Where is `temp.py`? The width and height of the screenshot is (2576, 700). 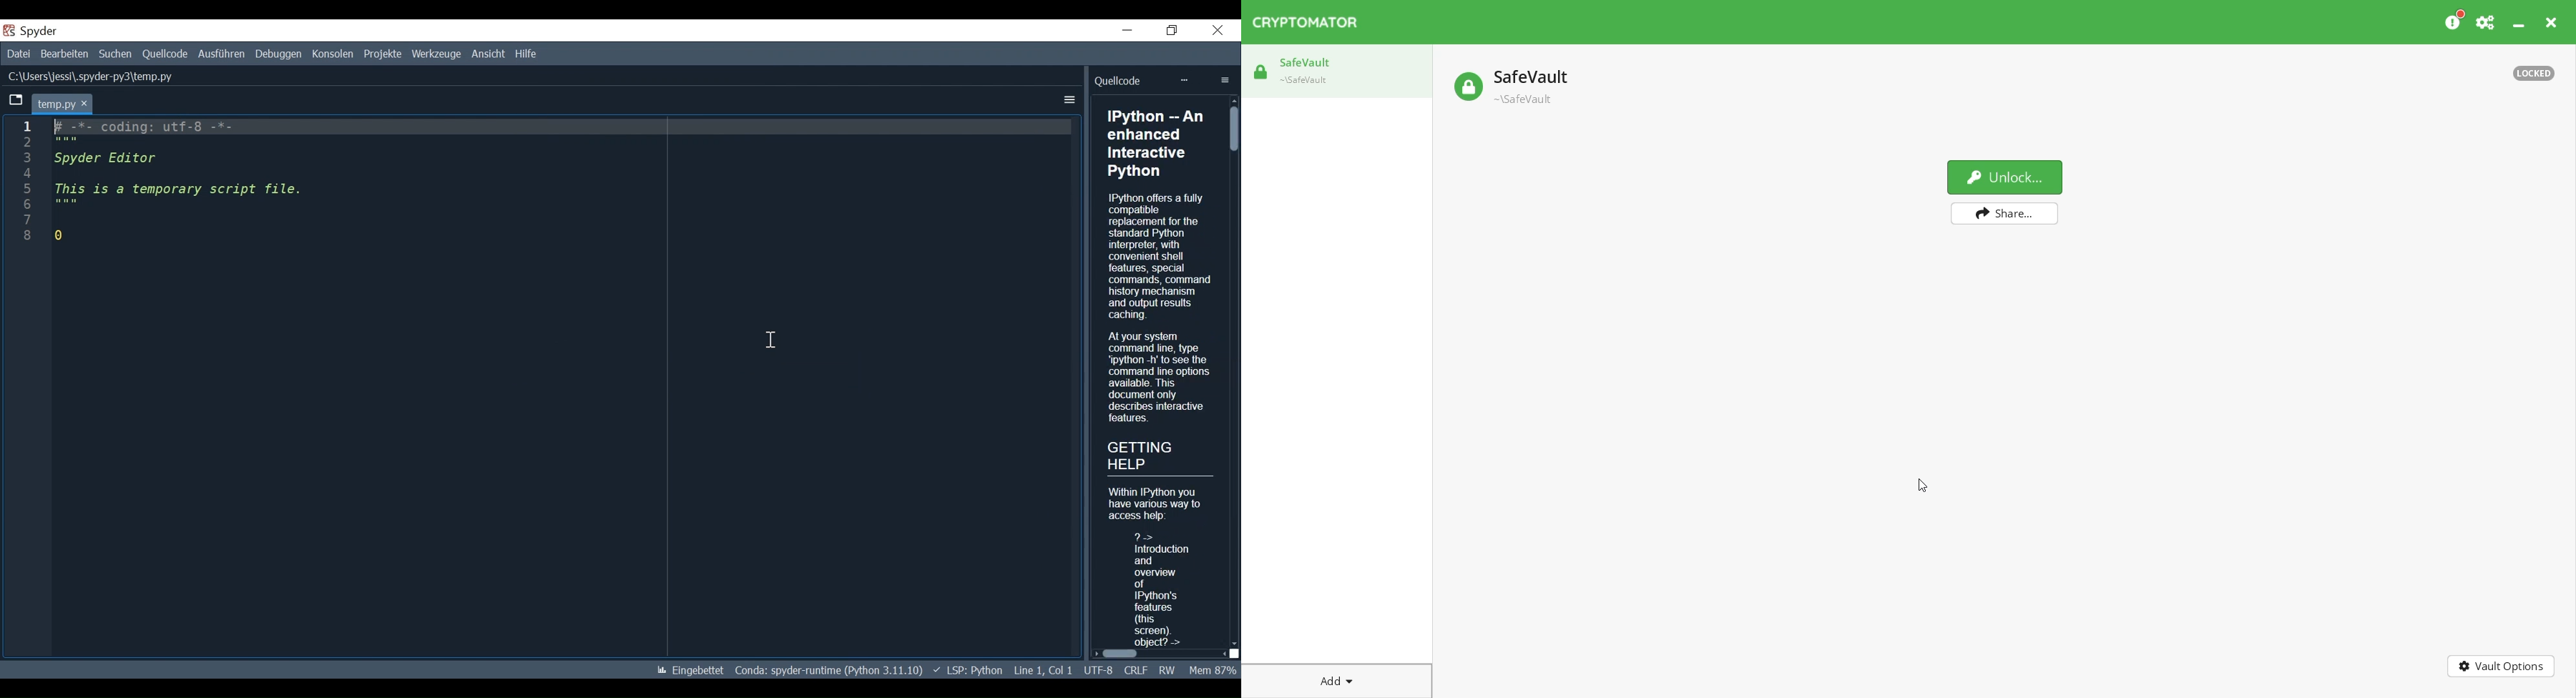 temp.py is located at coordinates (63, 103).